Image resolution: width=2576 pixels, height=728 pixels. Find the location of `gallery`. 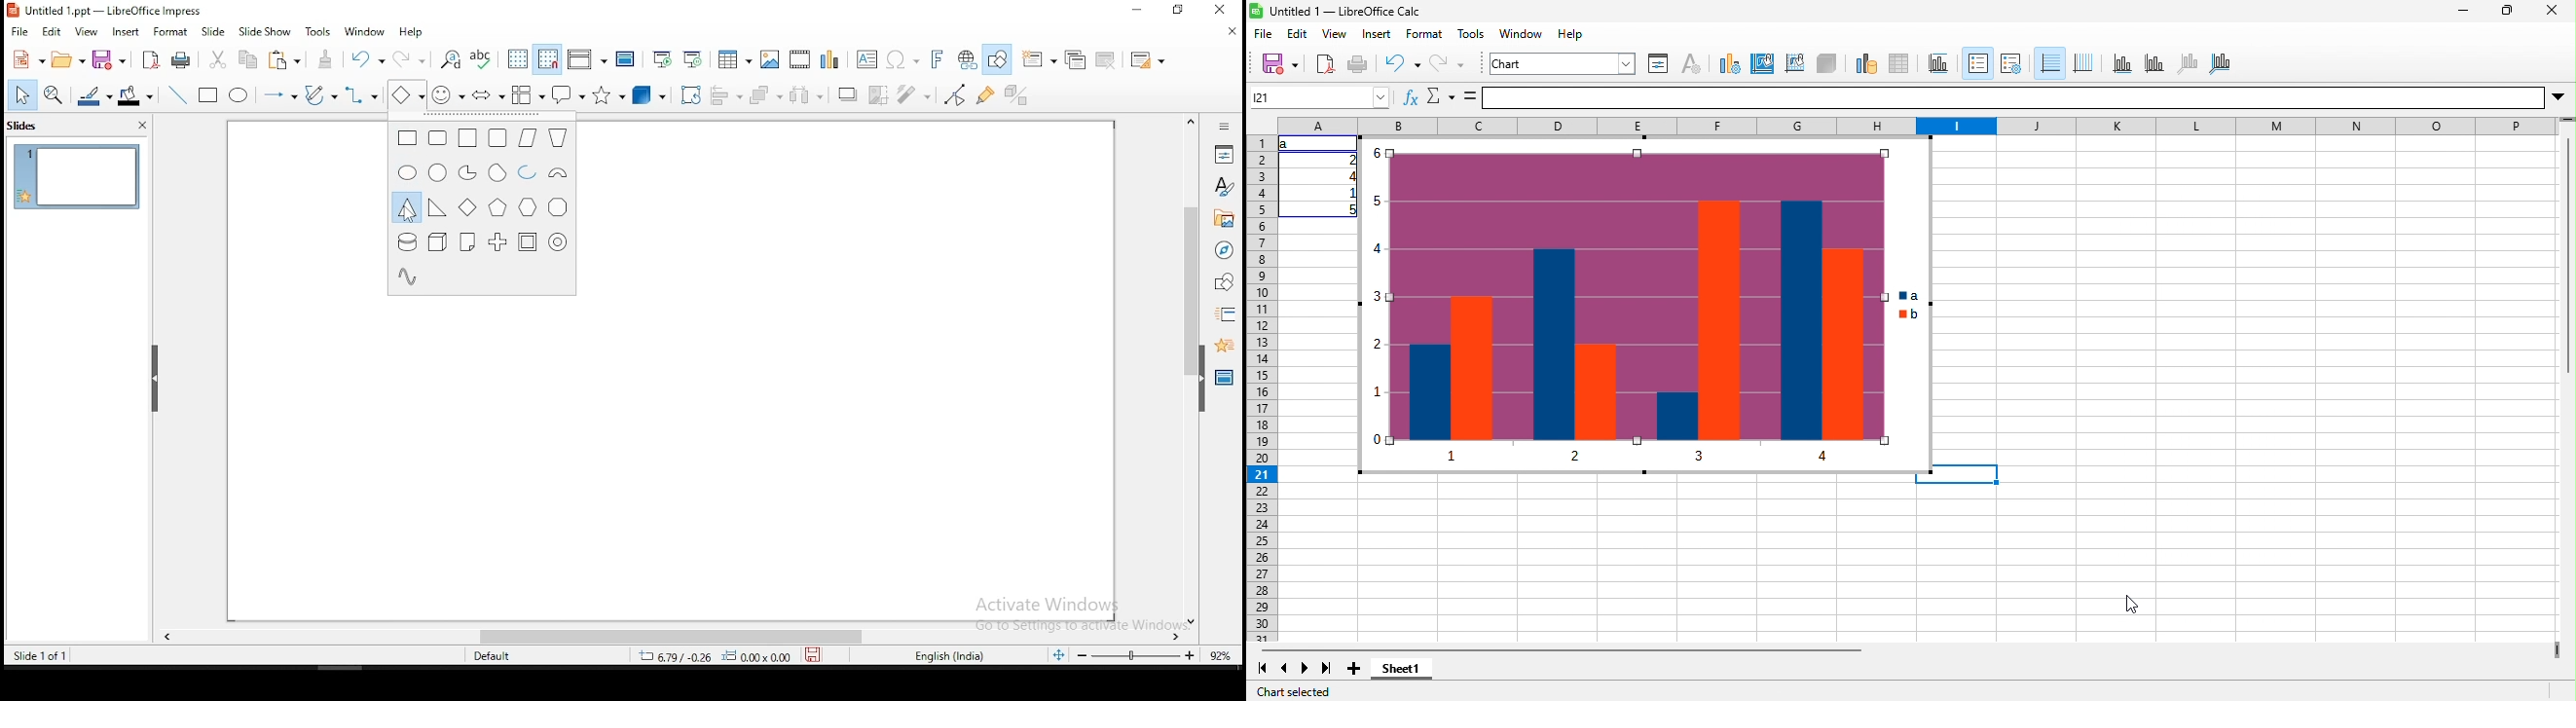

gallery is located at coordinates (1223, 221).